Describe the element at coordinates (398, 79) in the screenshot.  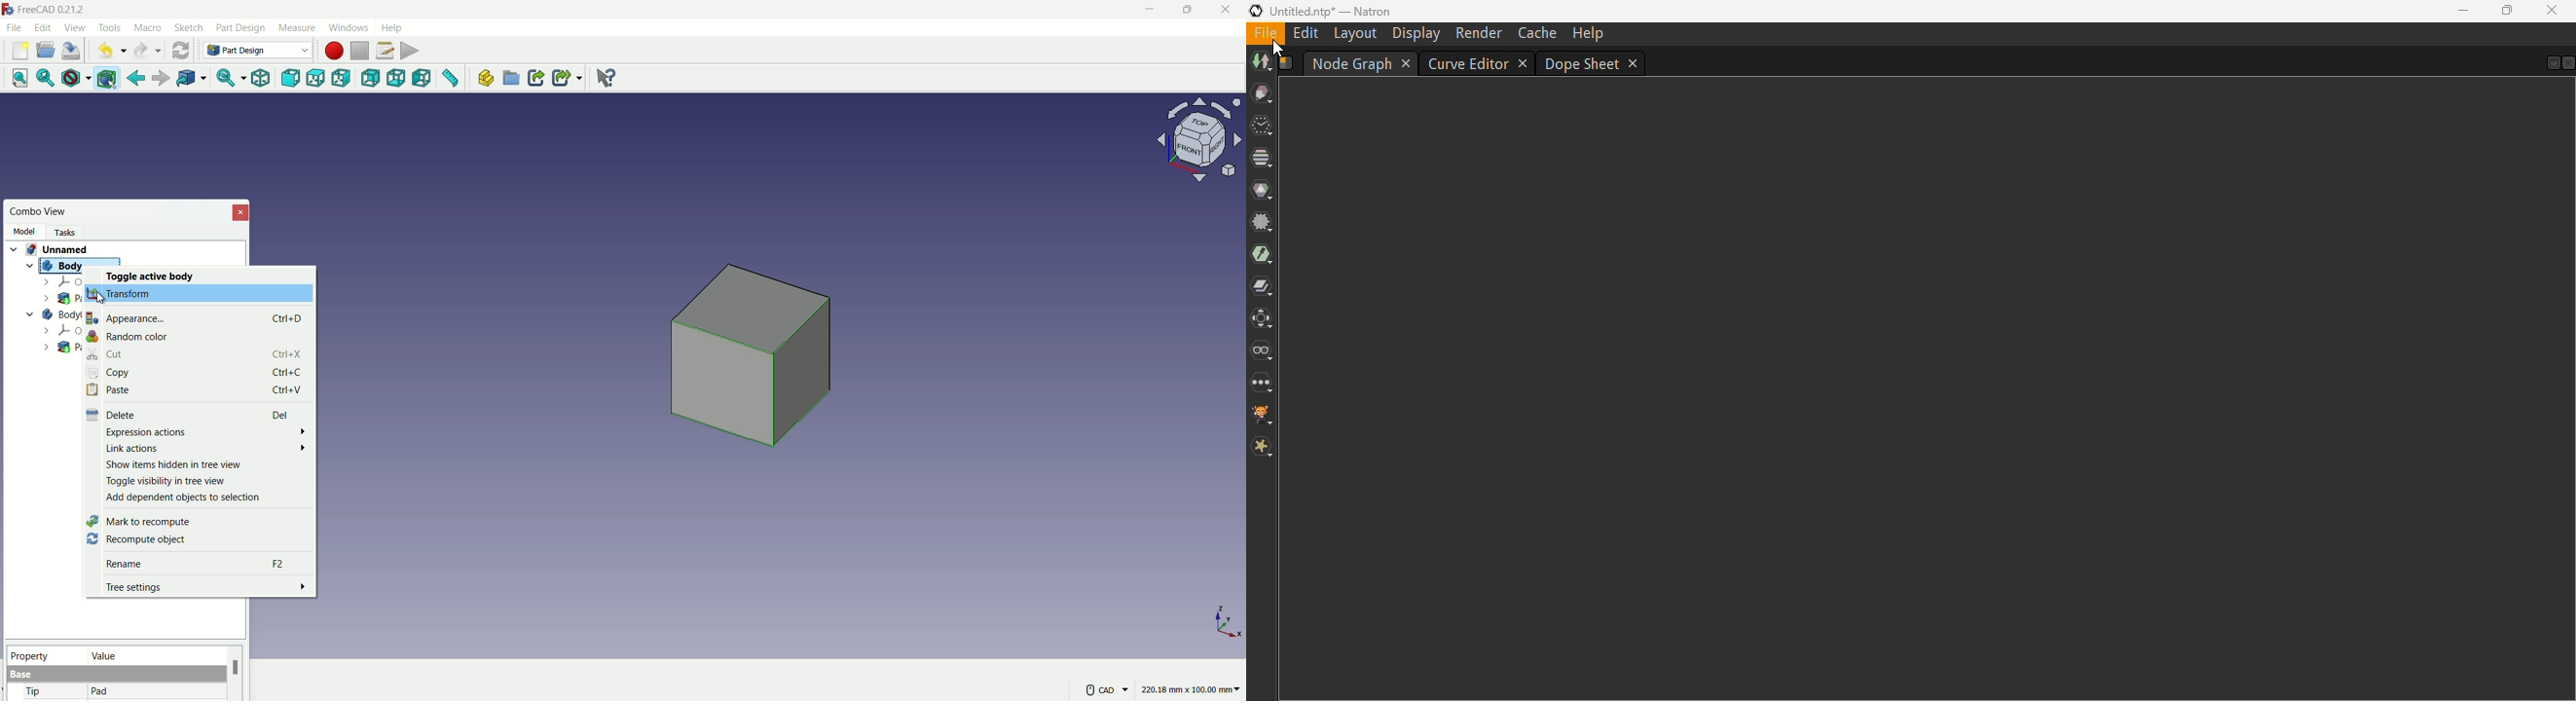
I see `bottom view` at that location.